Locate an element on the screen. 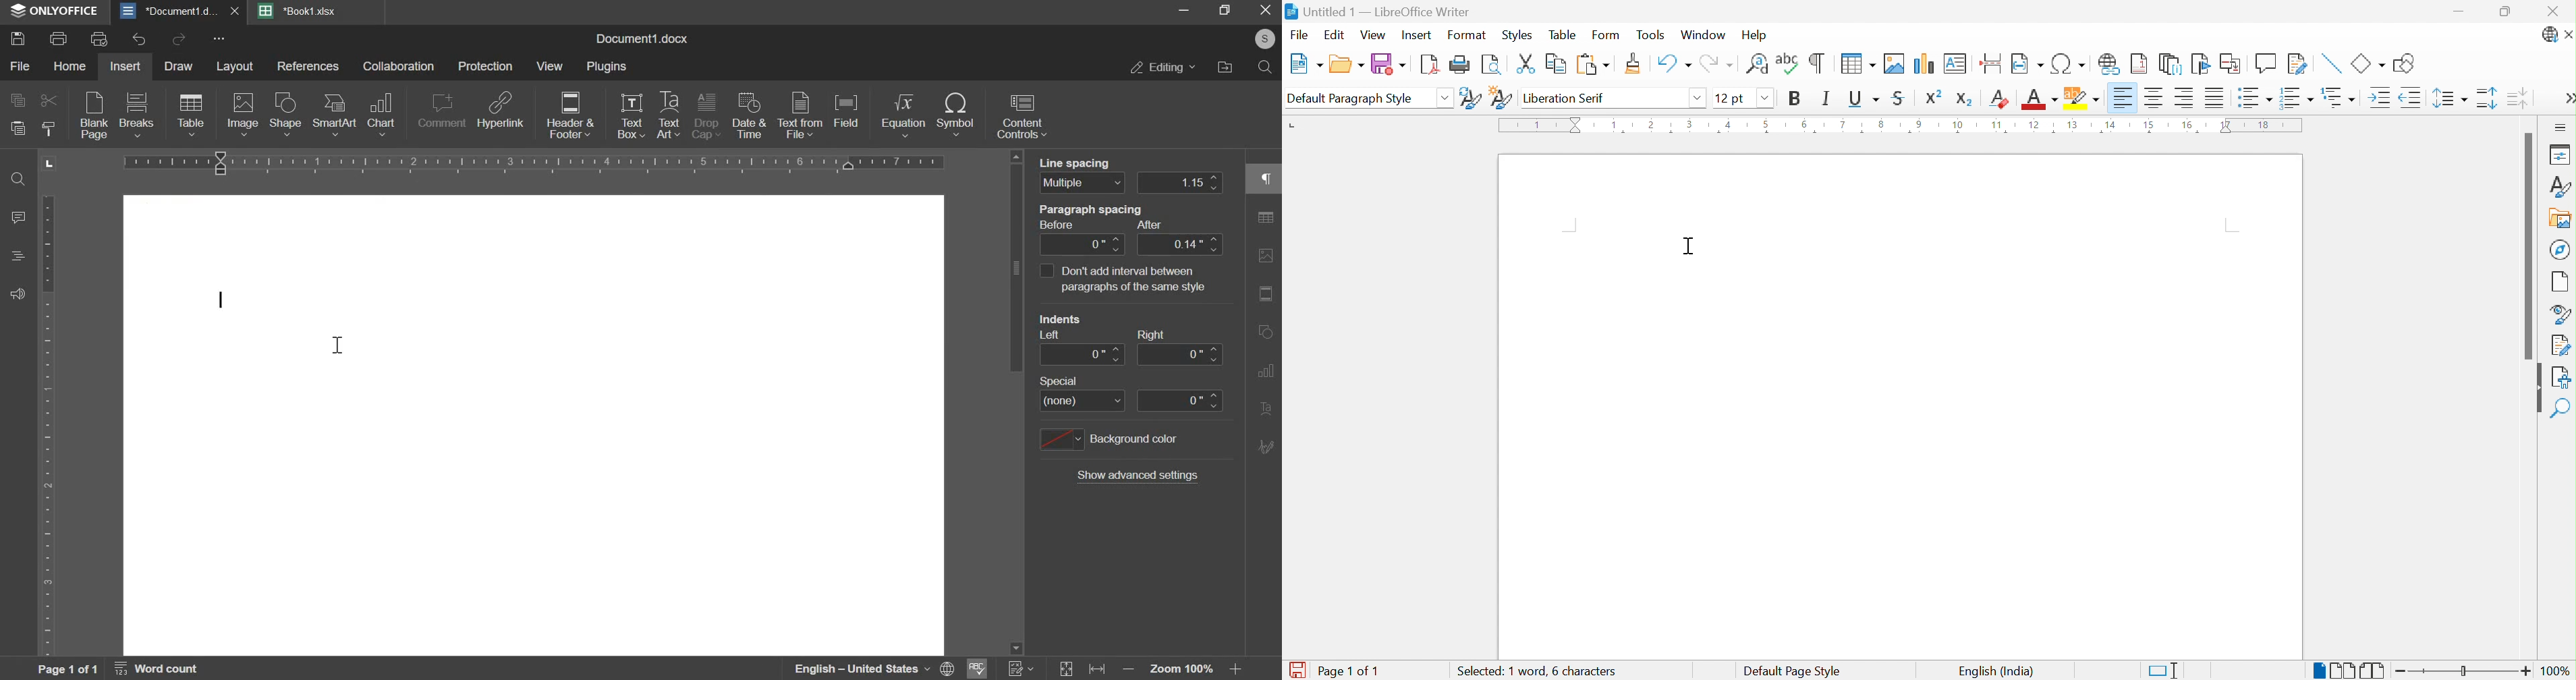 This screenshot has height=700, width=2576. Page 1 of 1 is located at coordinates (50, 671).